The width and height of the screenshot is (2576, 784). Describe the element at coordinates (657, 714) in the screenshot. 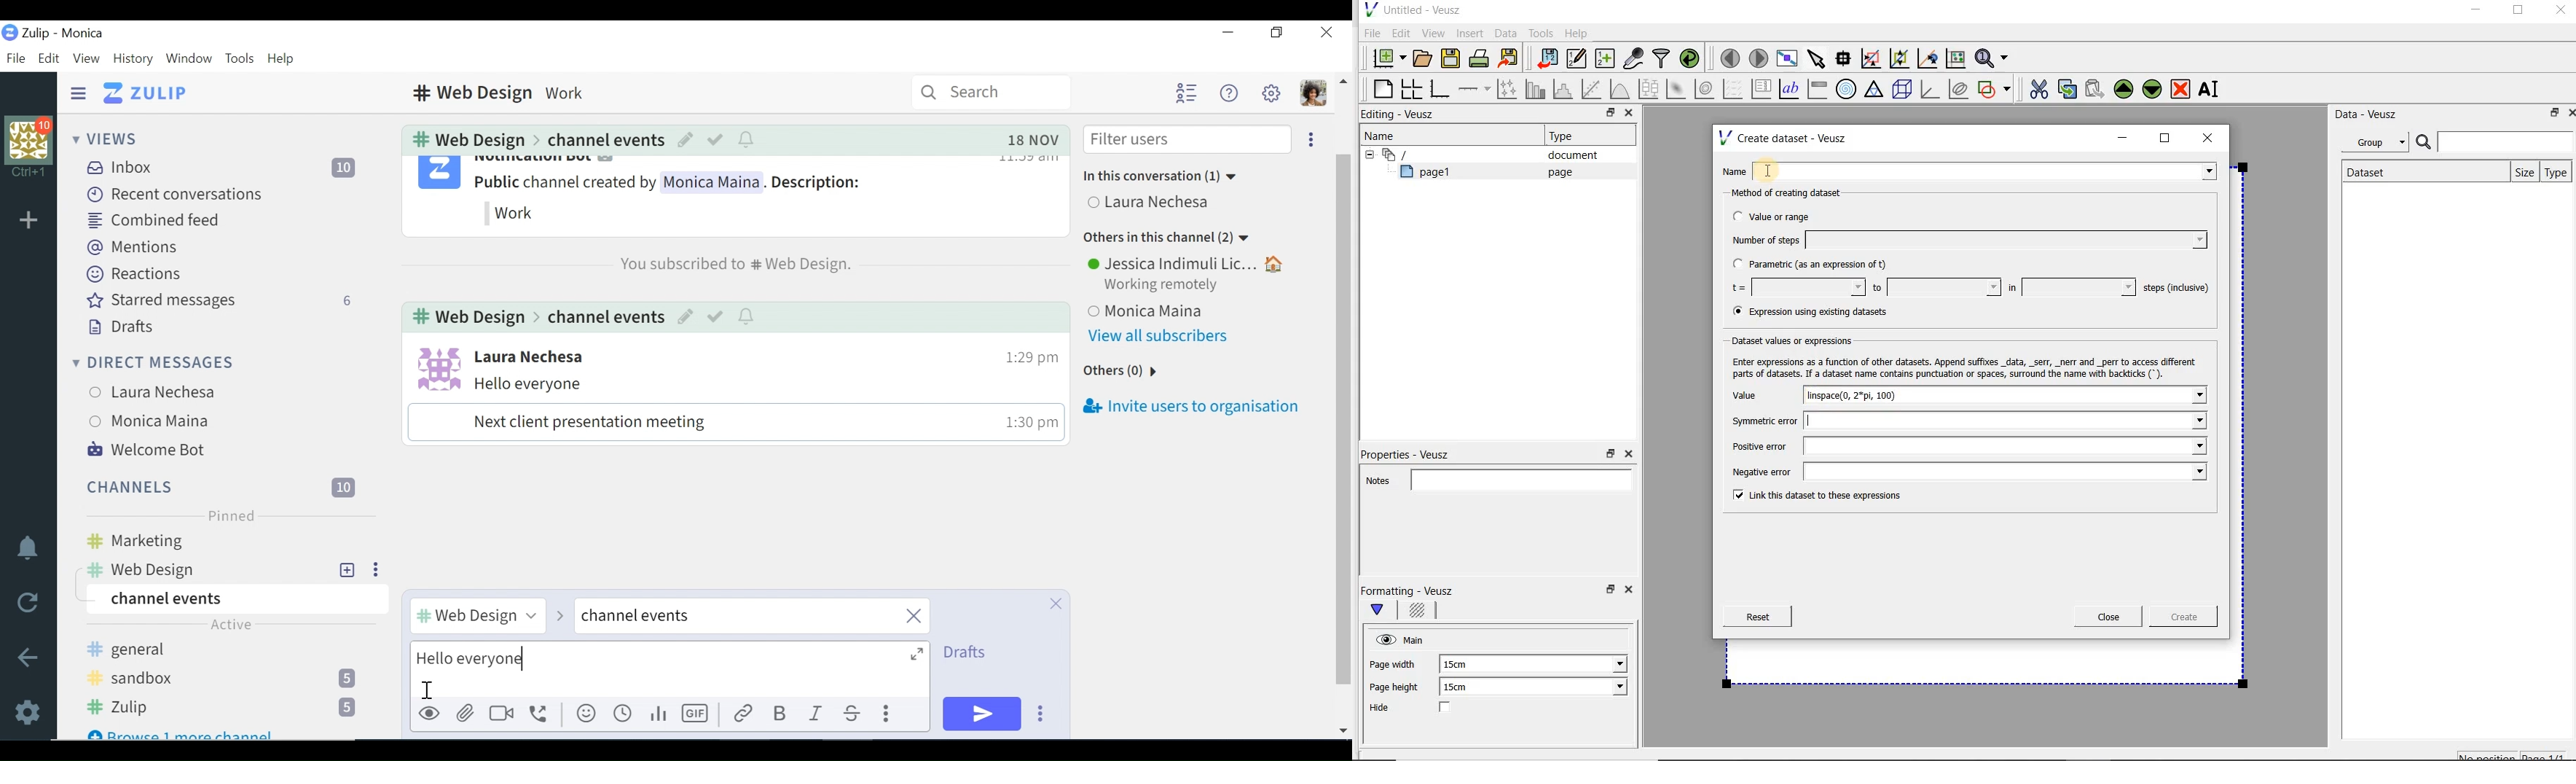

I see `Add poll` at that location.